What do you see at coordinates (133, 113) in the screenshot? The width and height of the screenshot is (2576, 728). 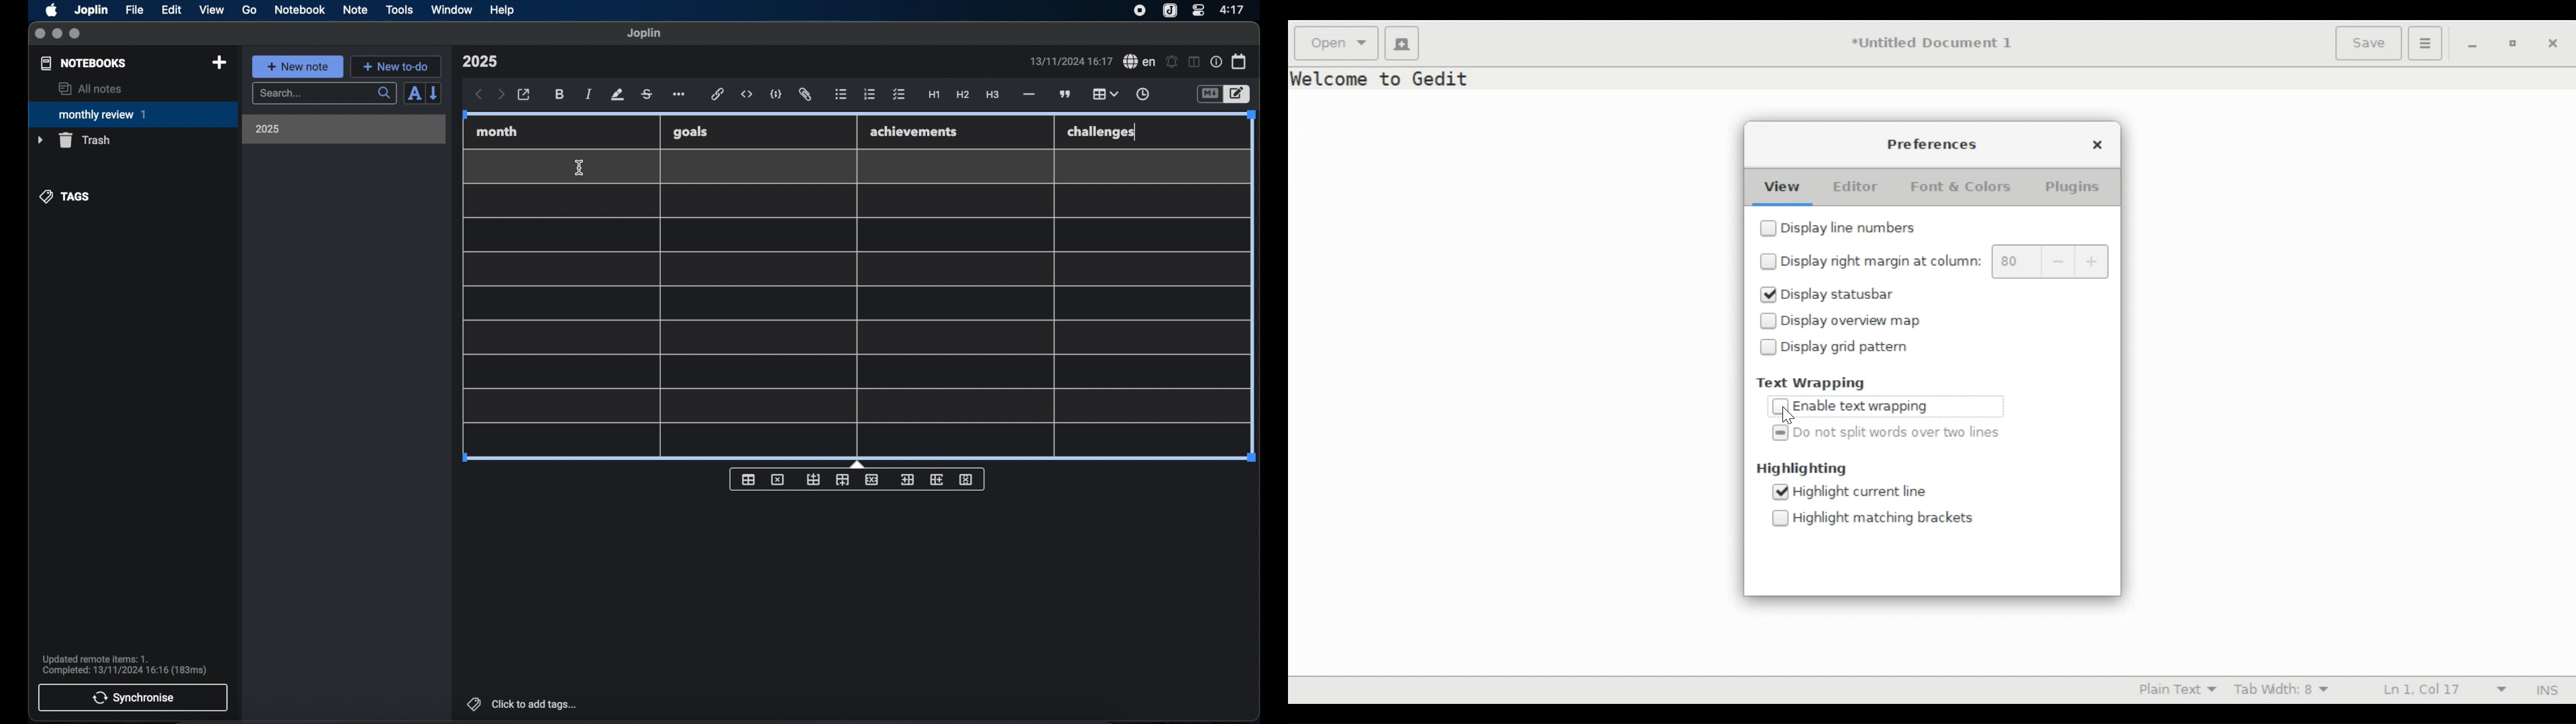 I see `monthly review` at bounding box center [133, 113].